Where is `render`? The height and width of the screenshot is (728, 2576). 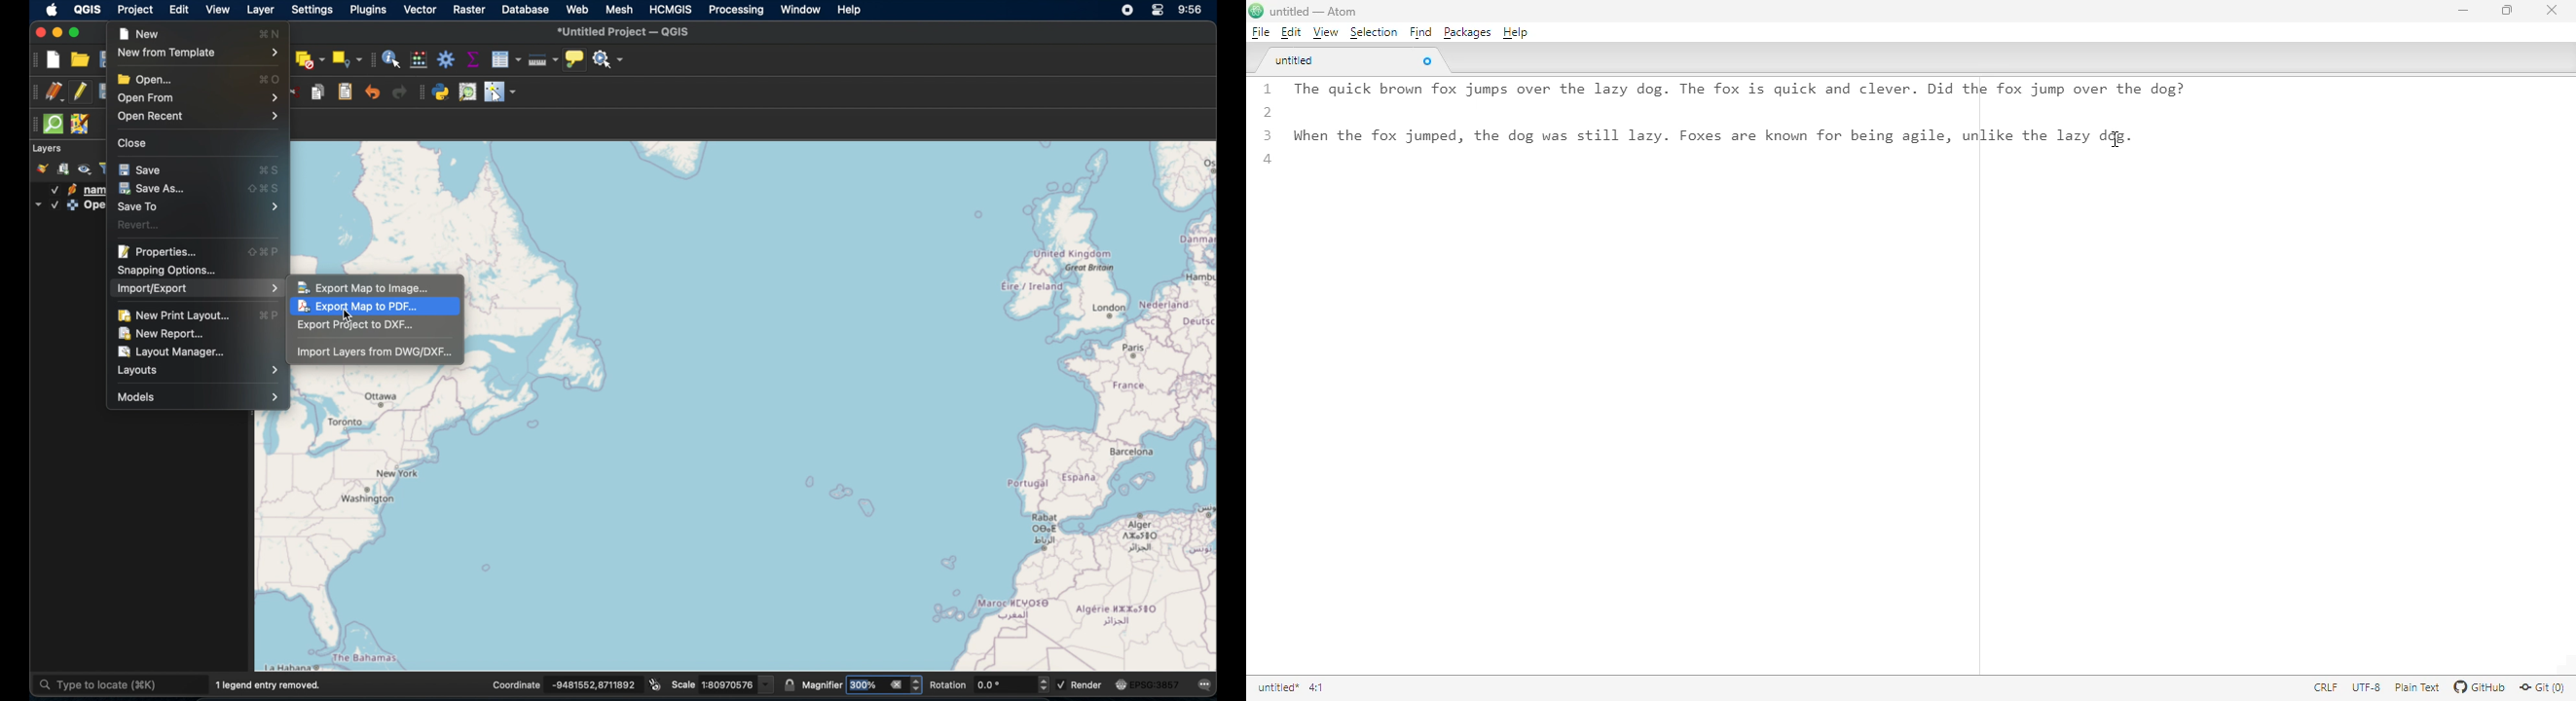 render is located at coordinates (1081, 683).